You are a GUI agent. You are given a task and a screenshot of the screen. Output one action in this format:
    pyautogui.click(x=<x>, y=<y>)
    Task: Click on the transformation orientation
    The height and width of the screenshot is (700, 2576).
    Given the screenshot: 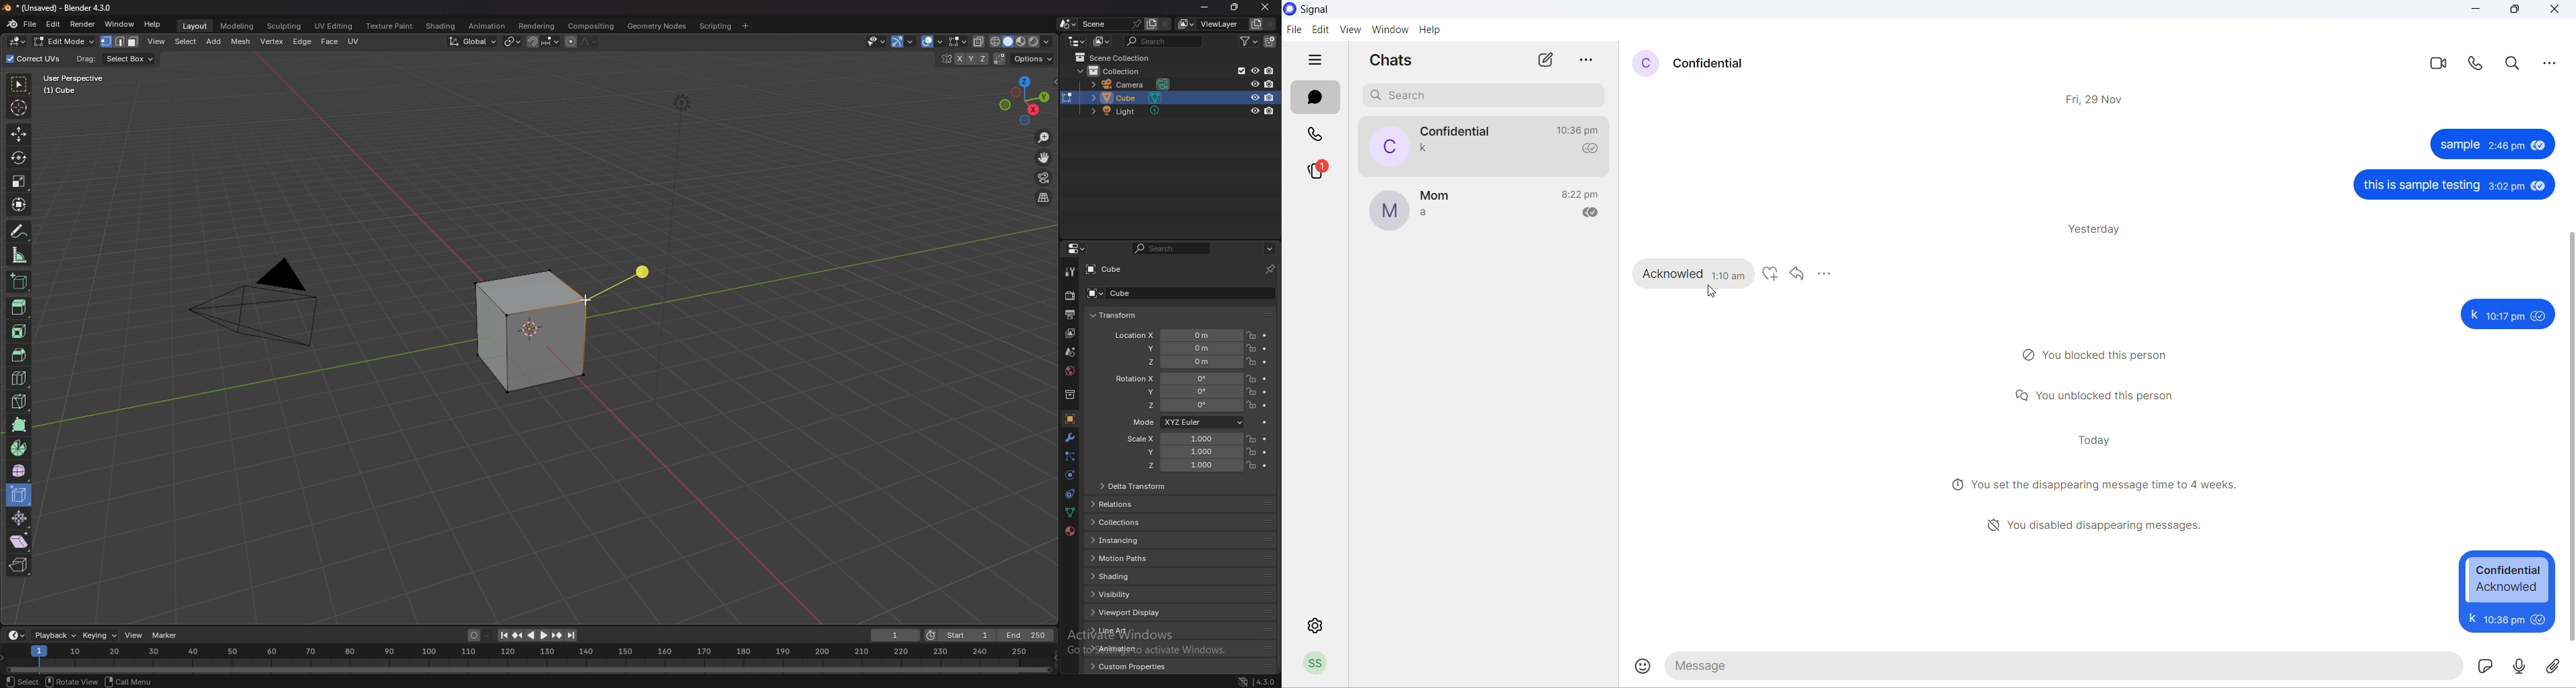 What is the action you would take?
    pyautogui.click(x=473, y=41)
    